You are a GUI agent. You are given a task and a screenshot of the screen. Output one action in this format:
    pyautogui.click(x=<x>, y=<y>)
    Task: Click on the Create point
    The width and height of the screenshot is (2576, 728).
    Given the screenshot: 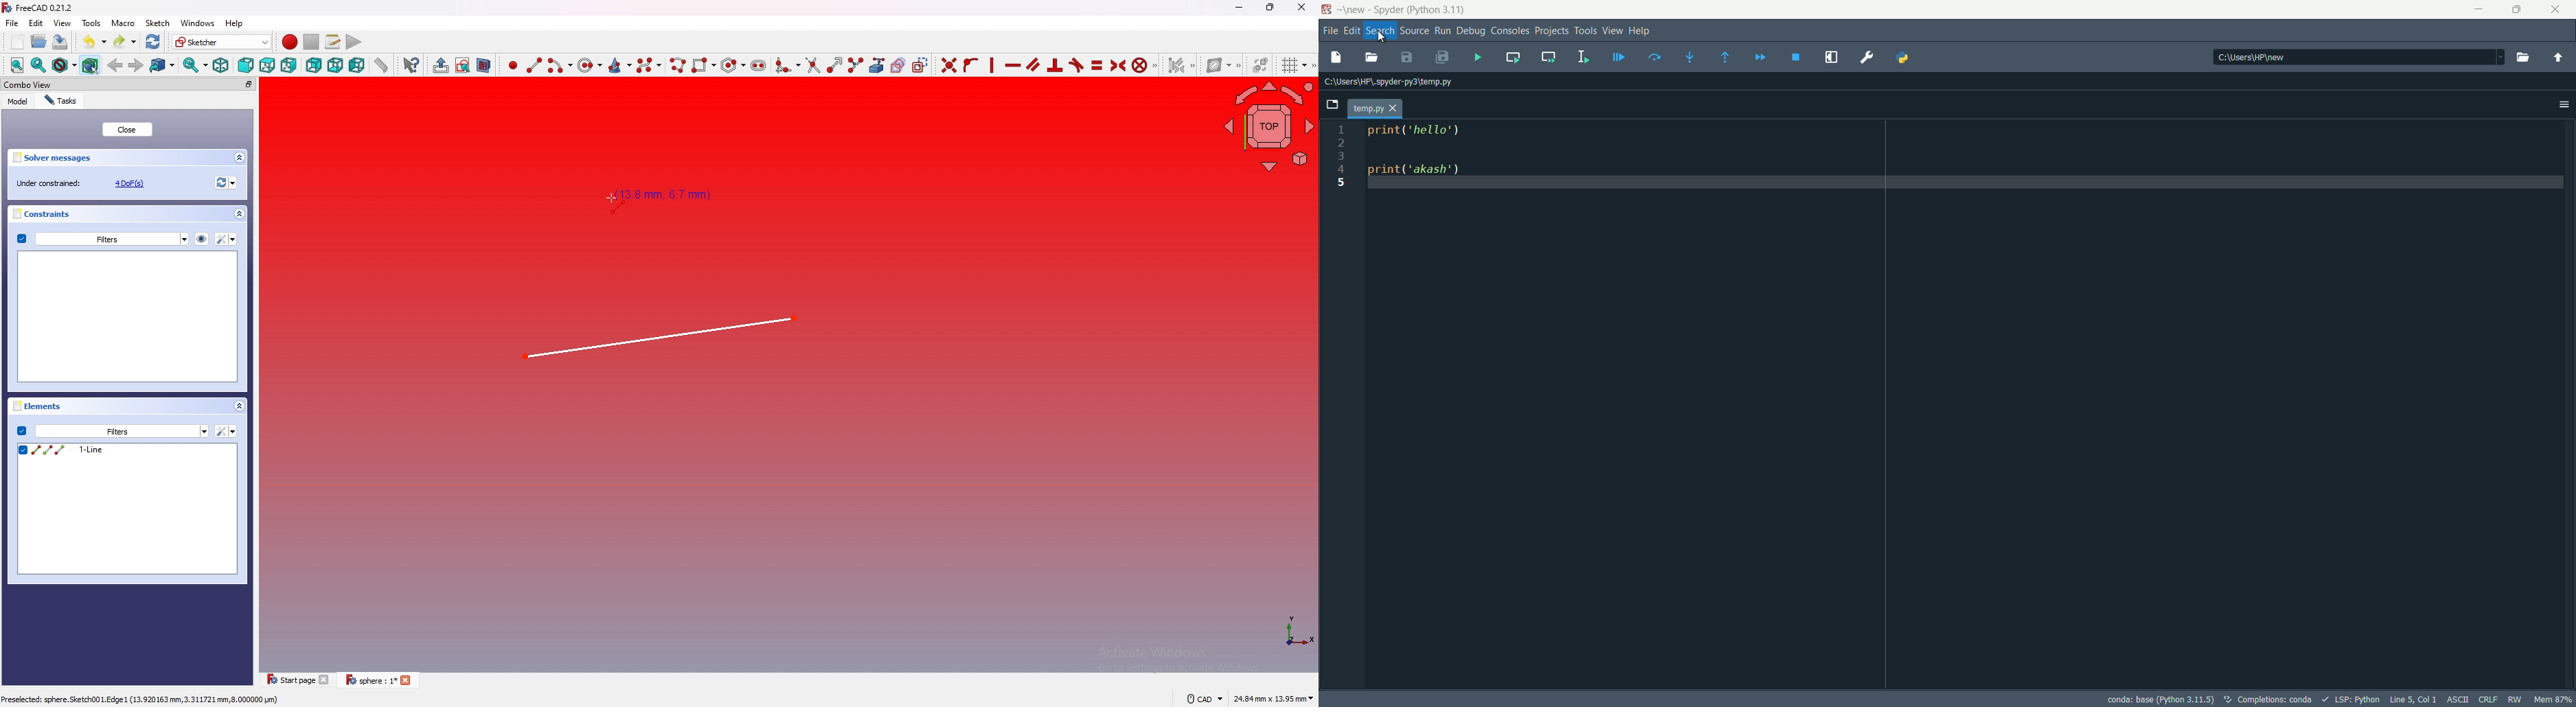 What is the action you would take?
    pyautogui.click(x=510, y=65)
    